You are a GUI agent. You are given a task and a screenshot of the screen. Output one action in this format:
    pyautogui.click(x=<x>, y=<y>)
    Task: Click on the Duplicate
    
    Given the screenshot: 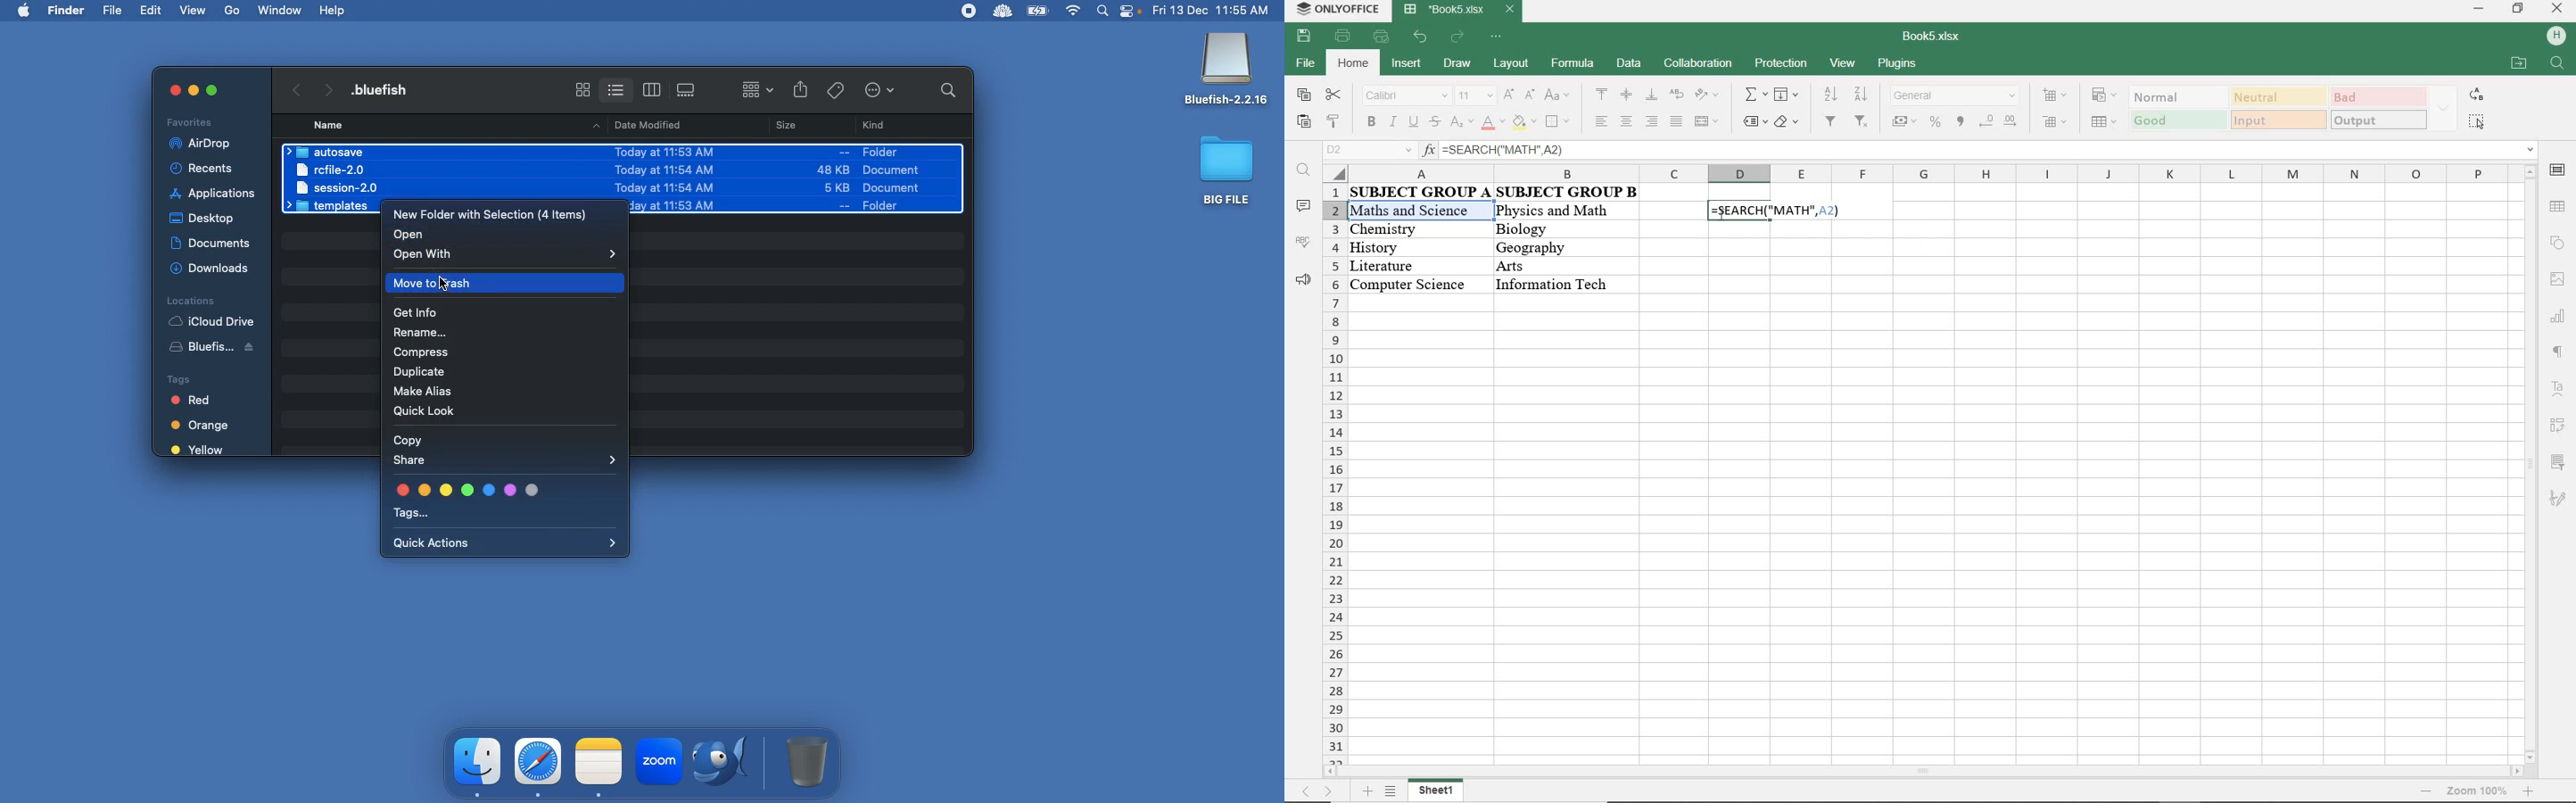 What is the action you would take?
    pyautogui.click(x=423, y=374)
    